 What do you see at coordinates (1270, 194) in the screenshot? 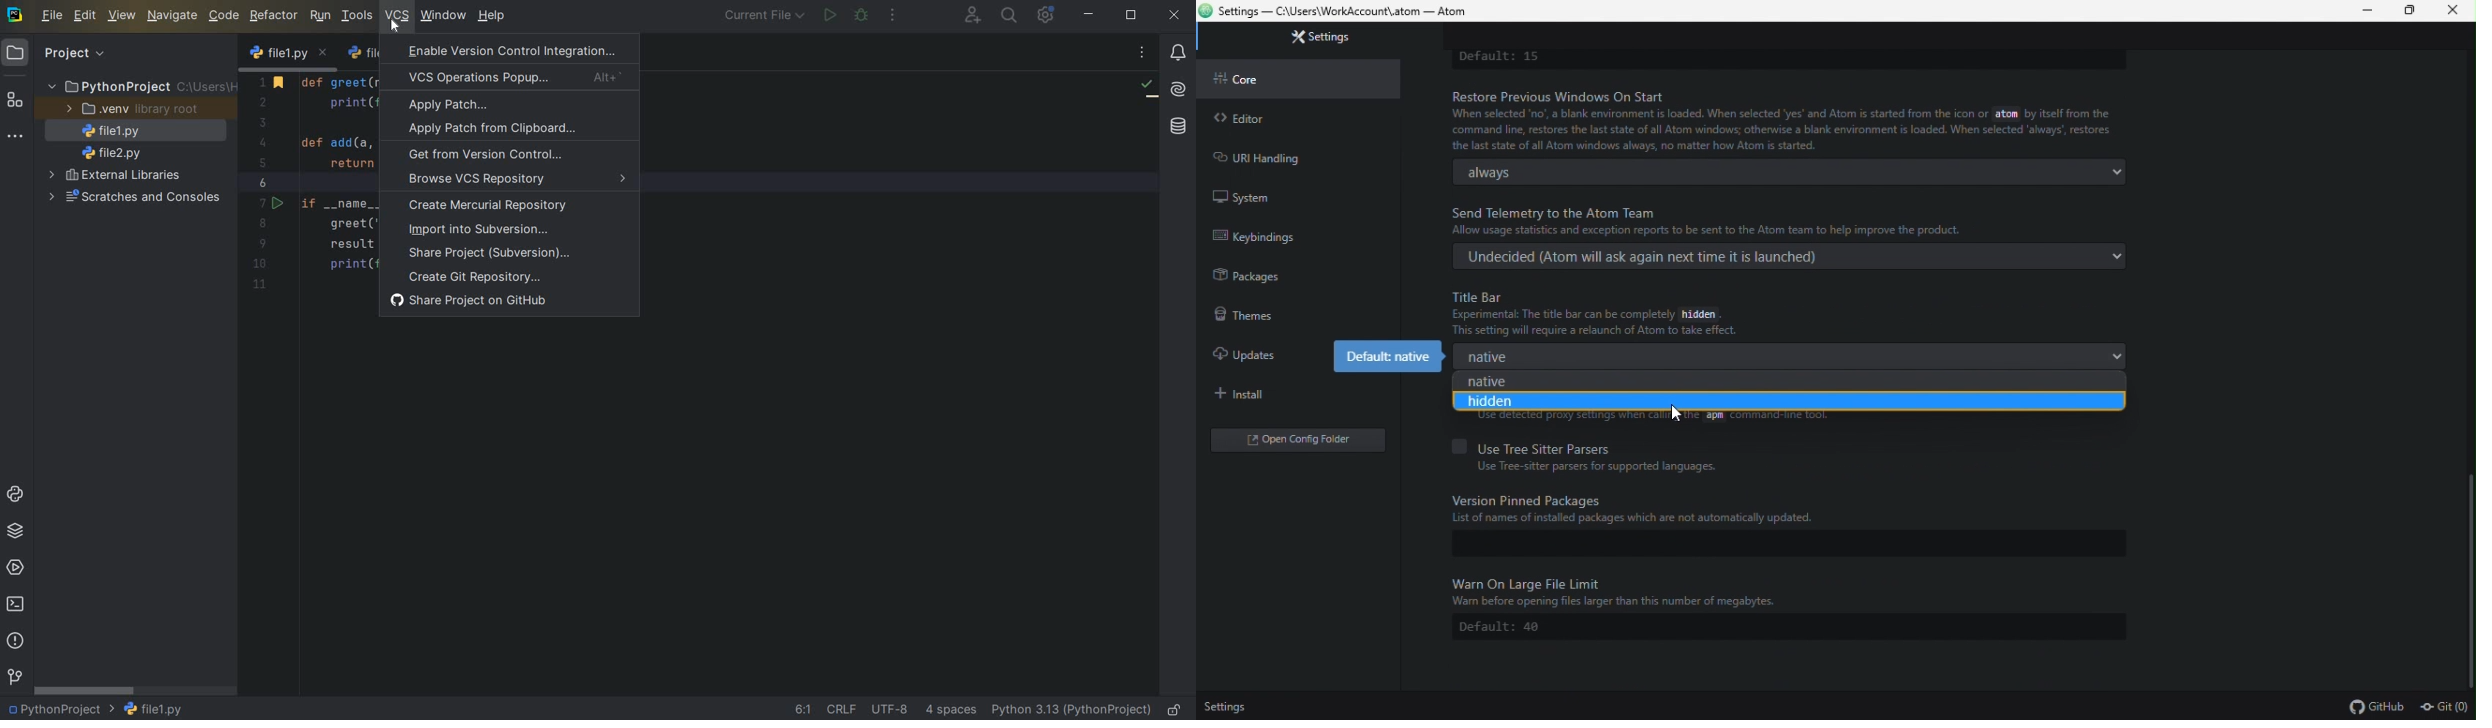
I see `system` at bounding box center [1270, 194].